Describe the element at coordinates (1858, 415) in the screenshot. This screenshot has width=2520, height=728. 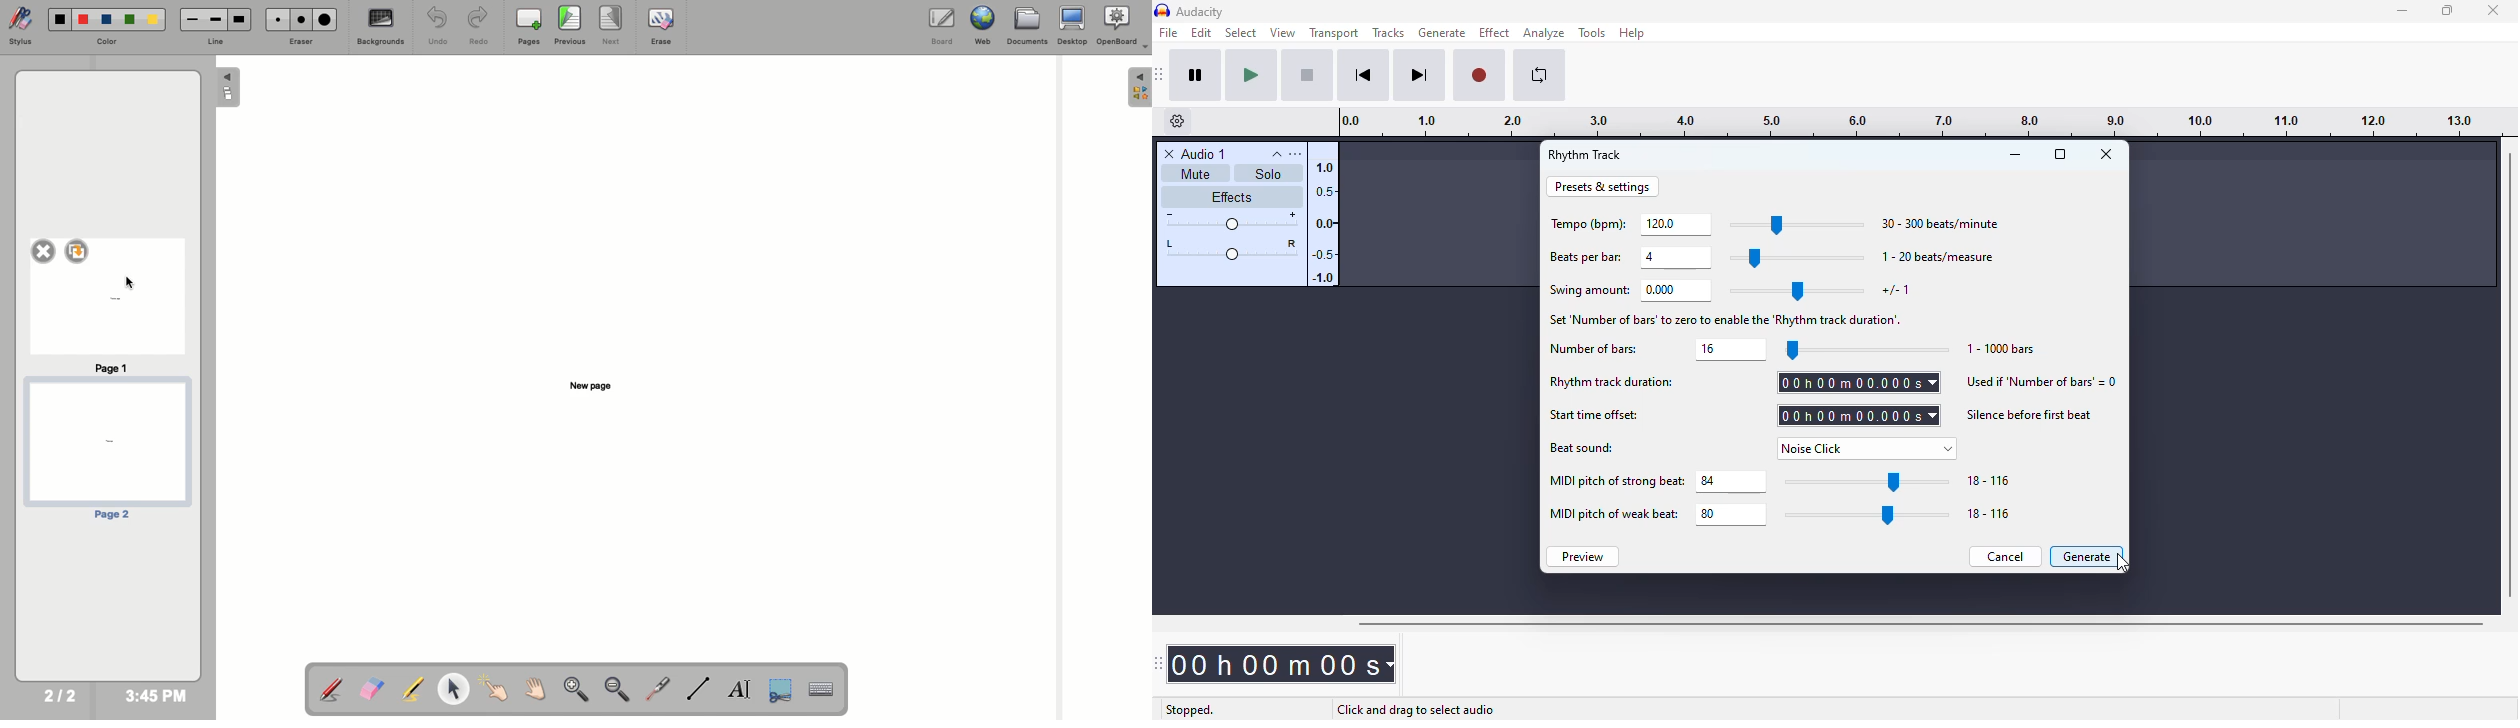
I see `set start time offset` at that location.